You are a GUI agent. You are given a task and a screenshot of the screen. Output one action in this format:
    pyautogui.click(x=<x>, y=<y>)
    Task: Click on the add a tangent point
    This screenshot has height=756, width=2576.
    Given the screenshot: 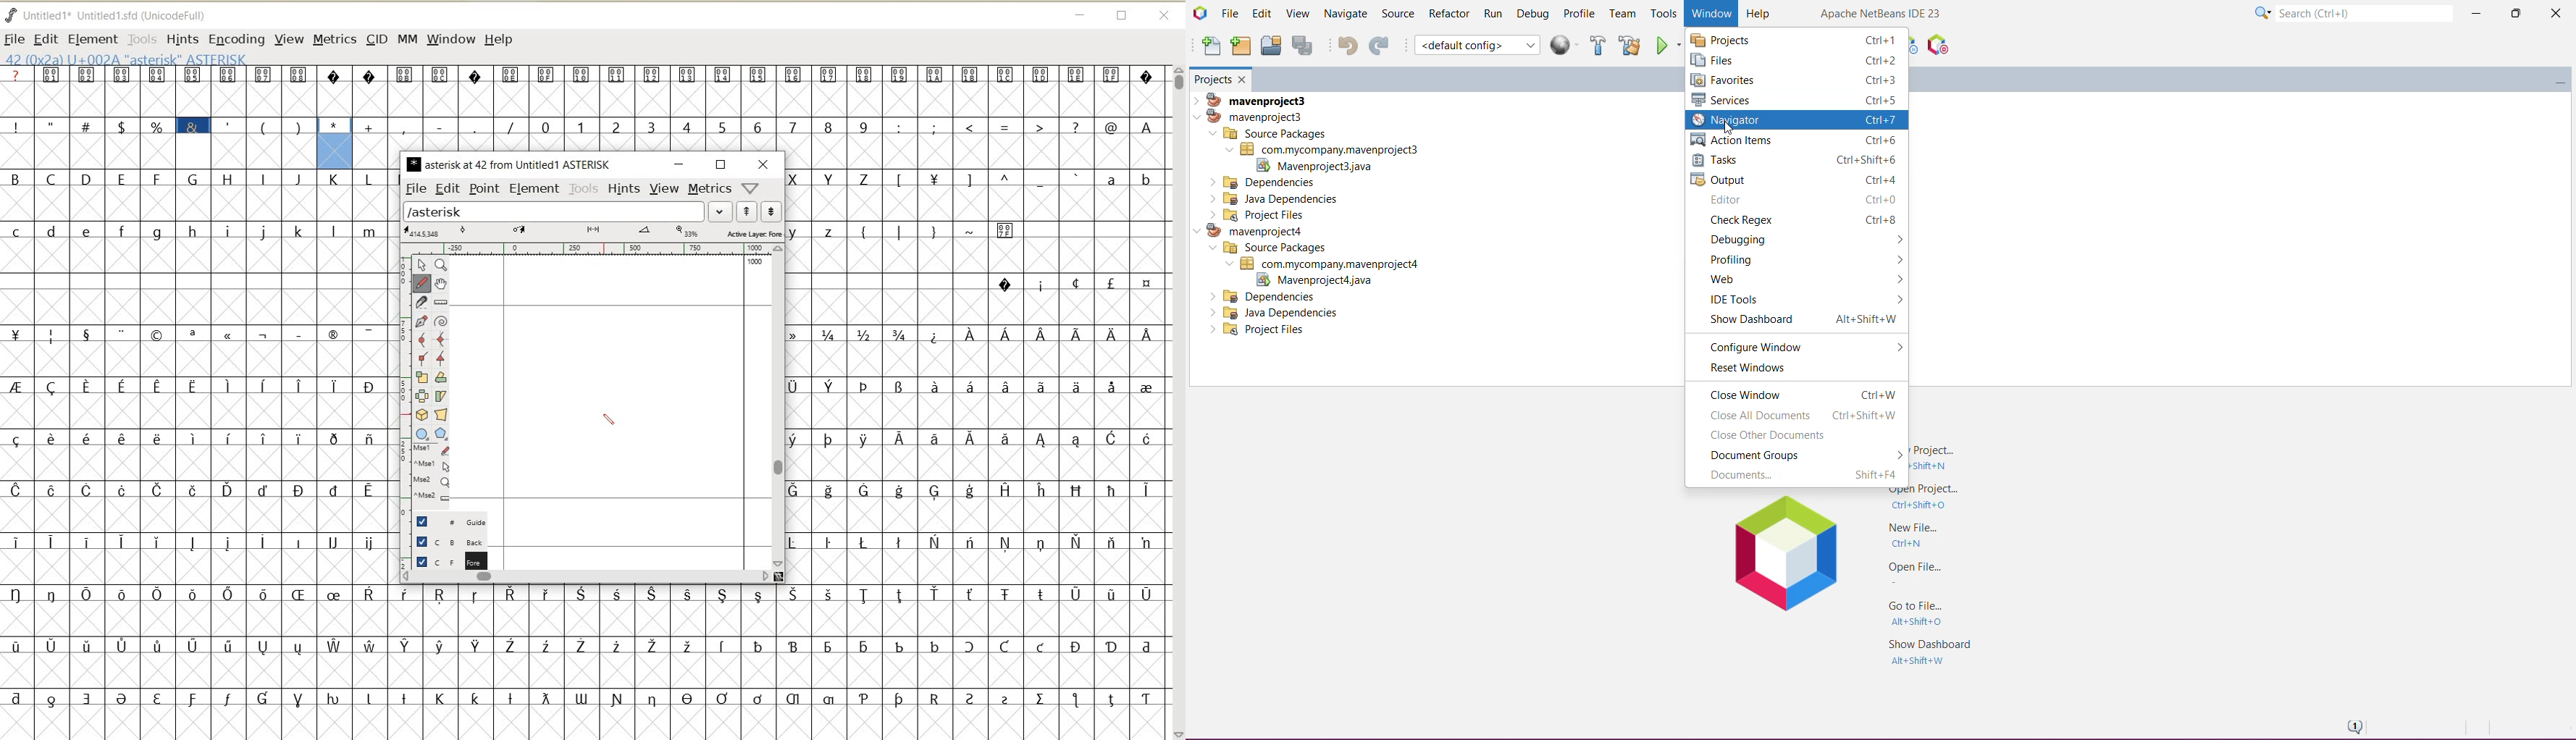 What is the action you would take?
    pyautogui.click(x=441, y=357)
    